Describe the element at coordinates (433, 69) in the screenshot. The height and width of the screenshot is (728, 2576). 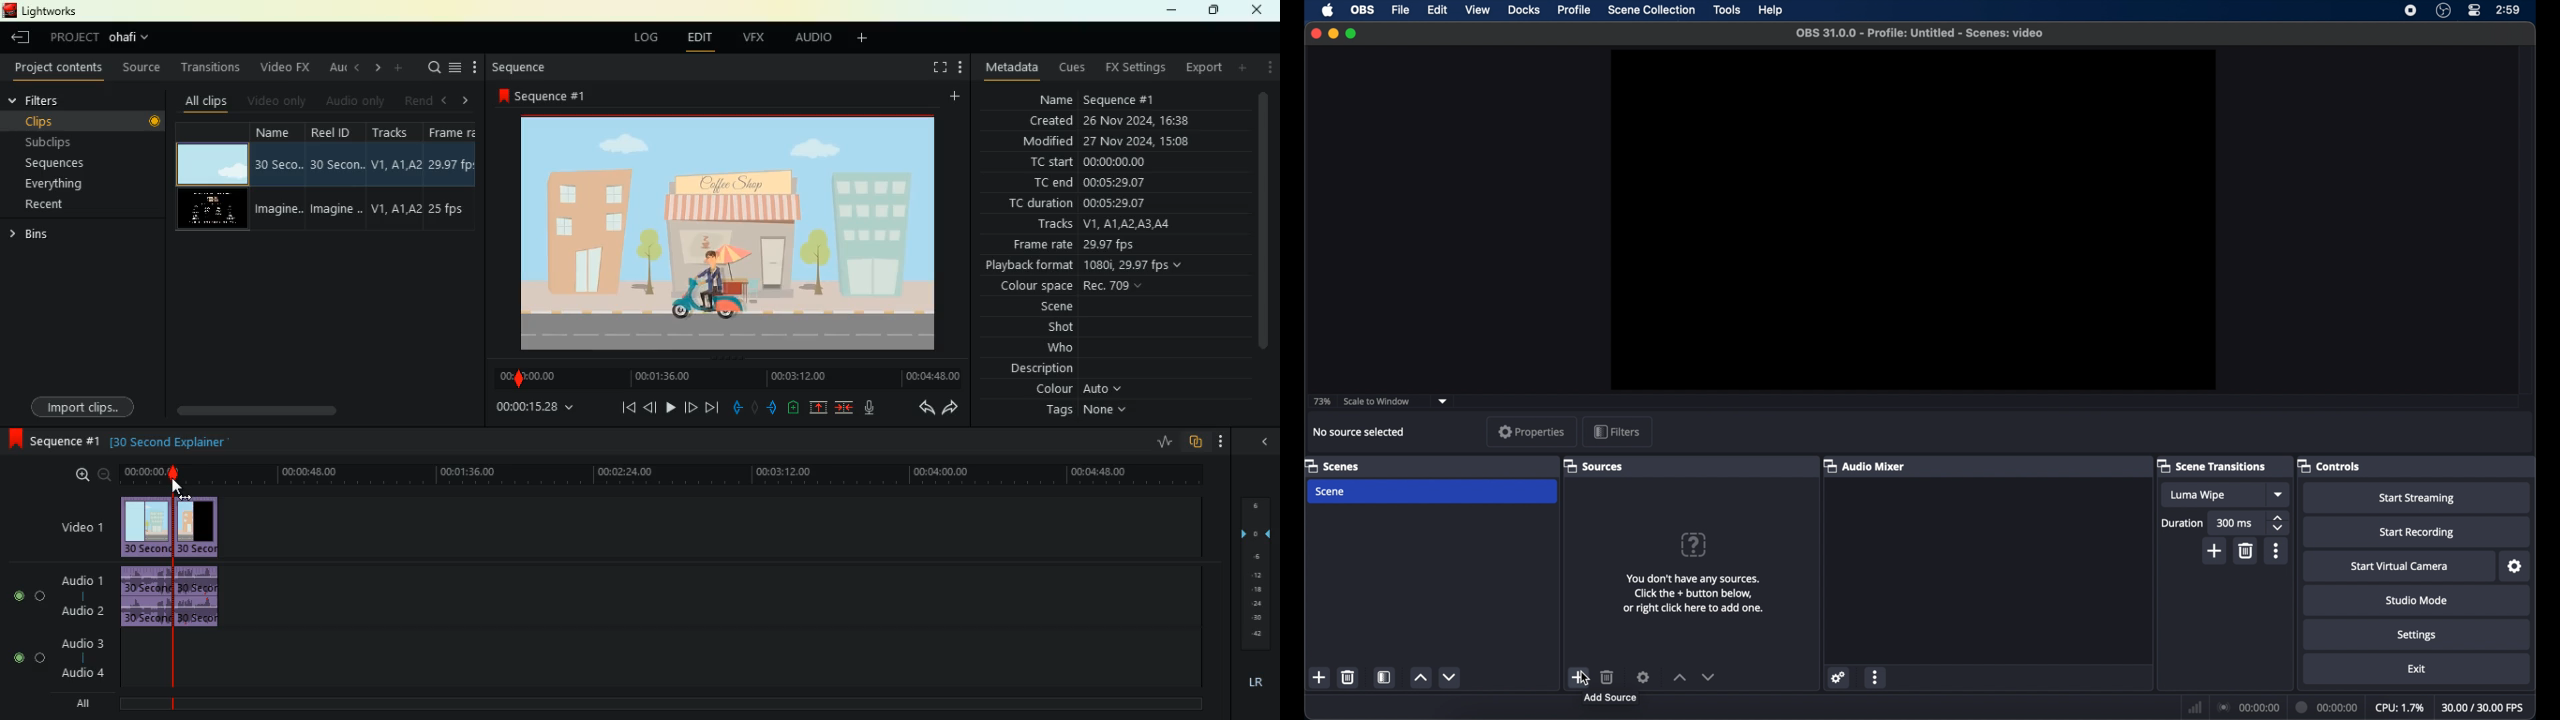
I see `search` at that location.